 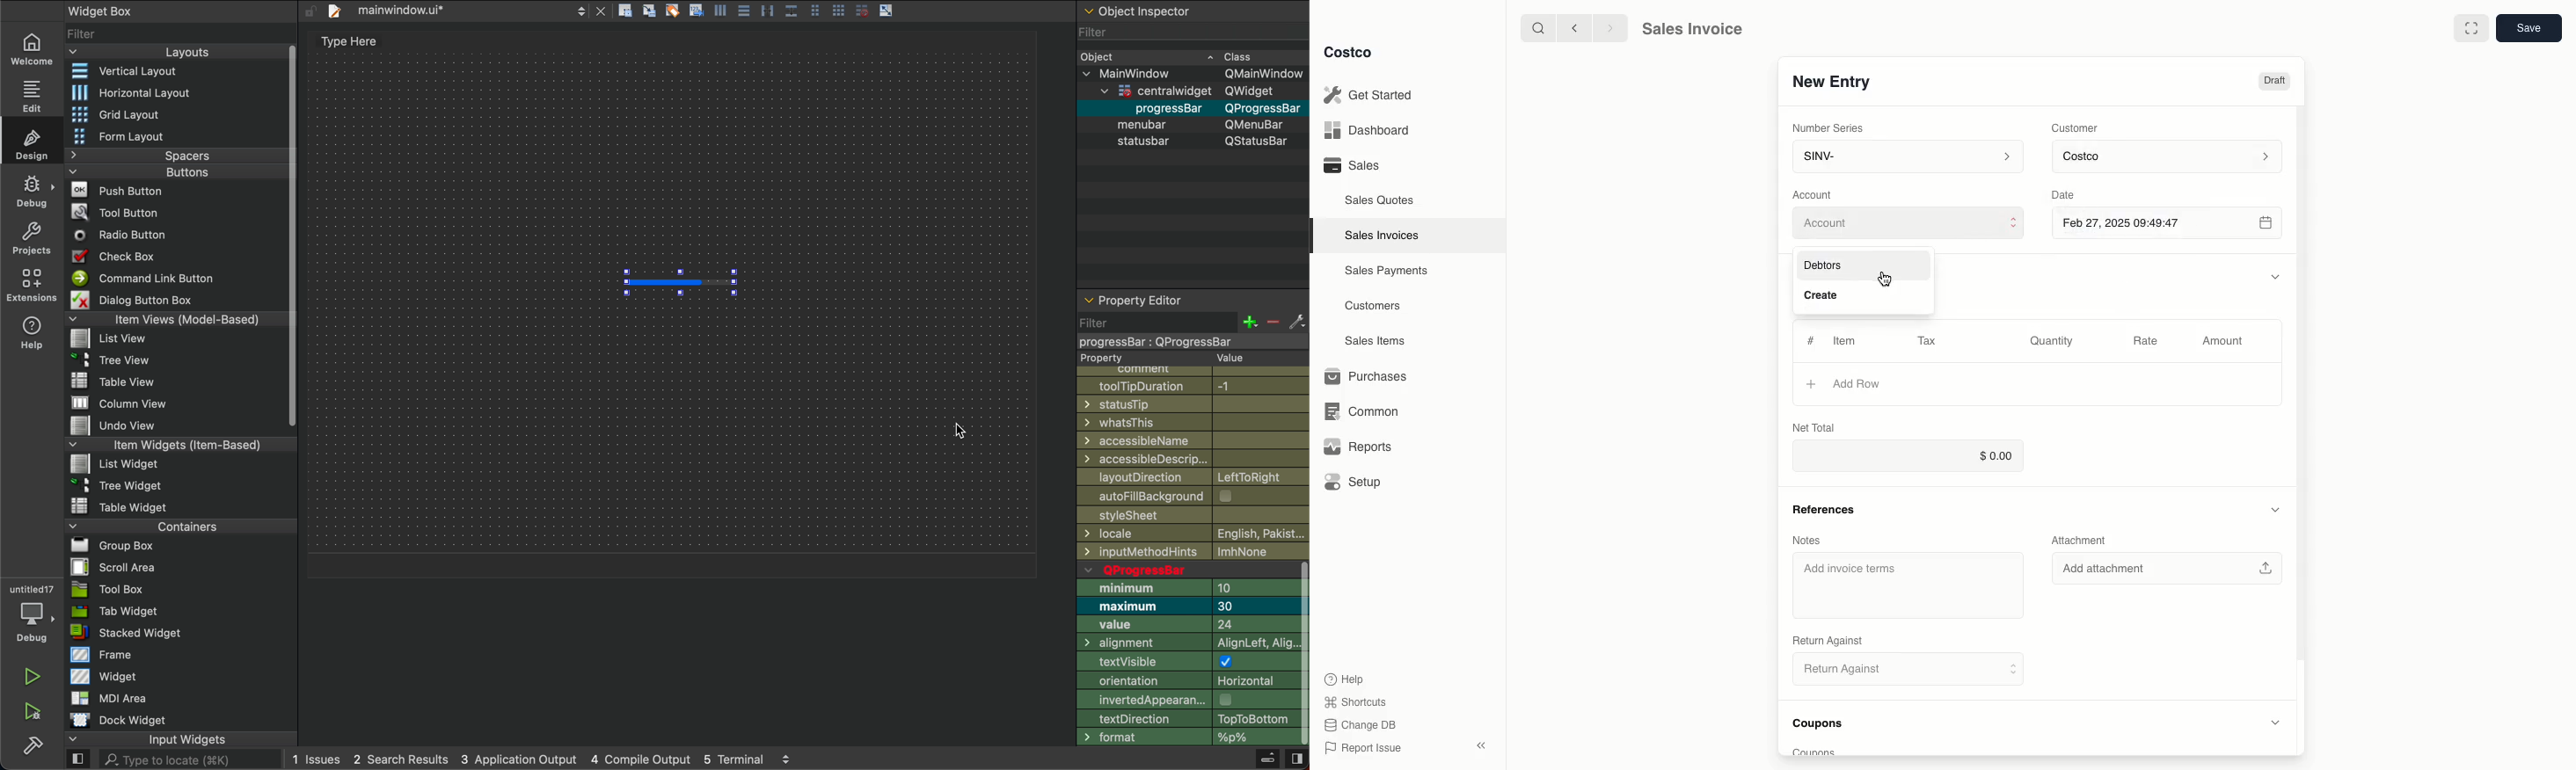 I want to click on Rate, so click(x=2147, y=342).